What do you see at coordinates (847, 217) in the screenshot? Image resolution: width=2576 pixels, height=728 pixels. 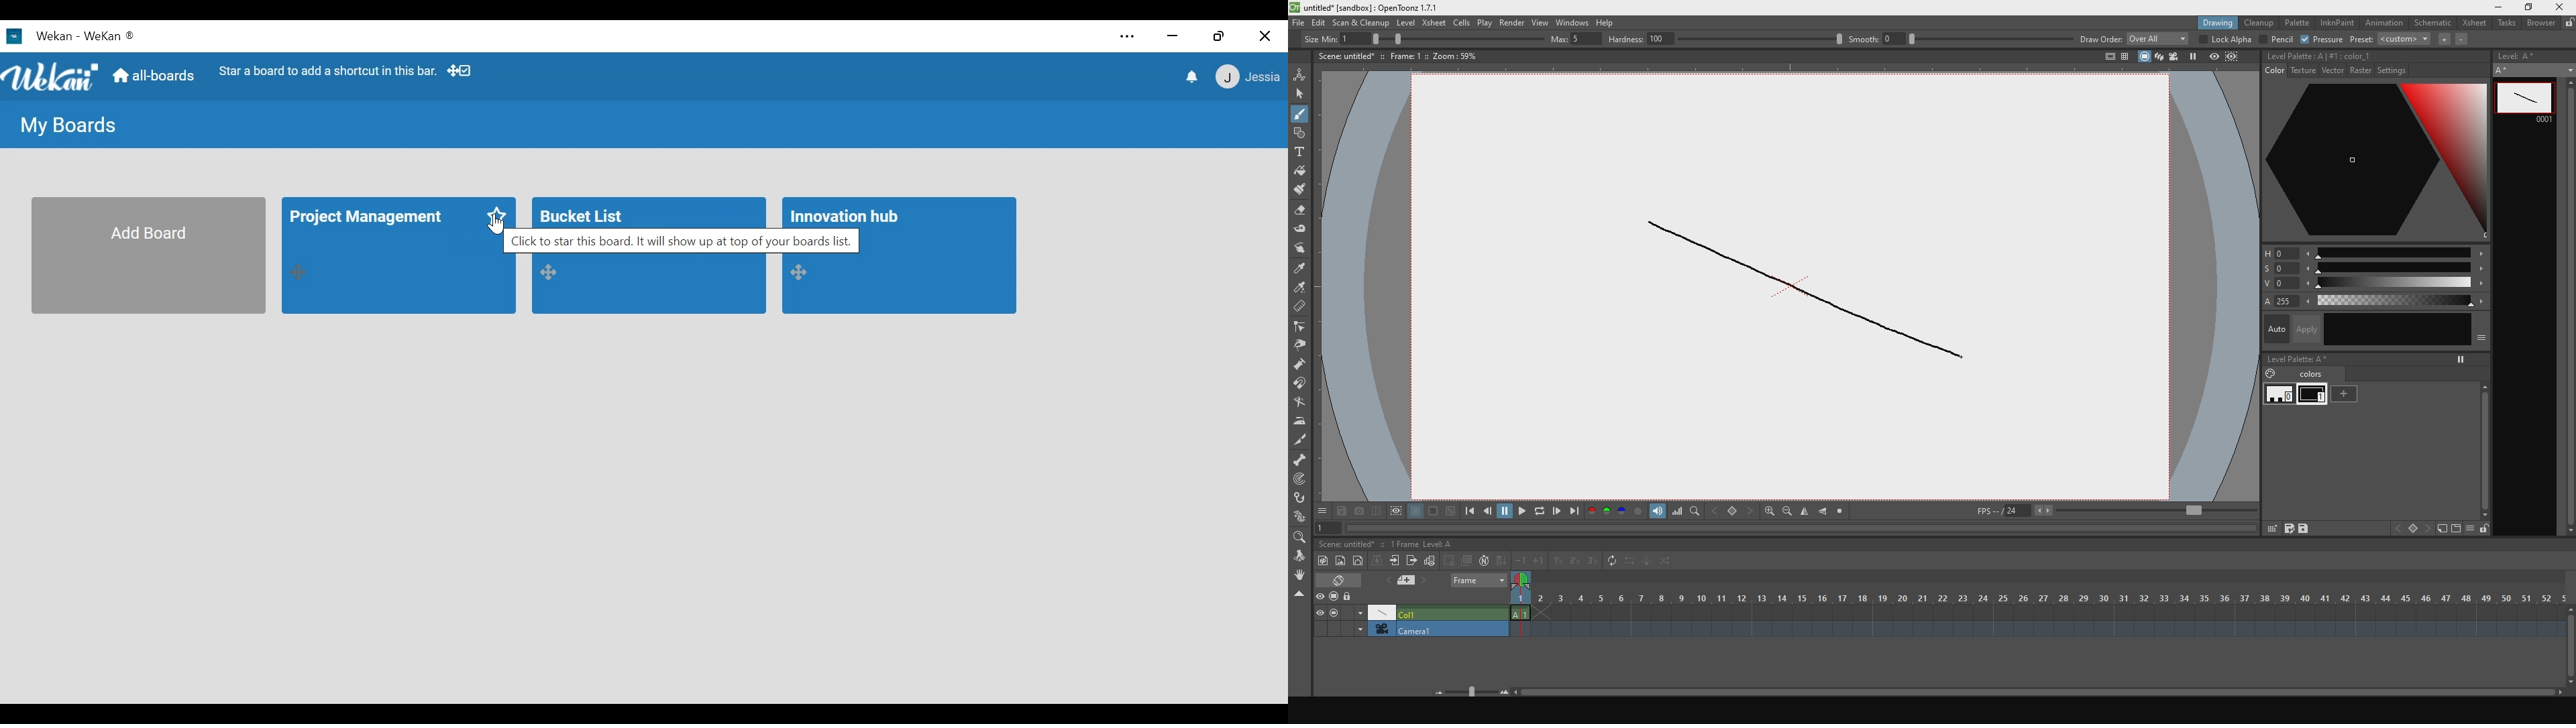 I see `Board Title` at bounding box center [847, 217].